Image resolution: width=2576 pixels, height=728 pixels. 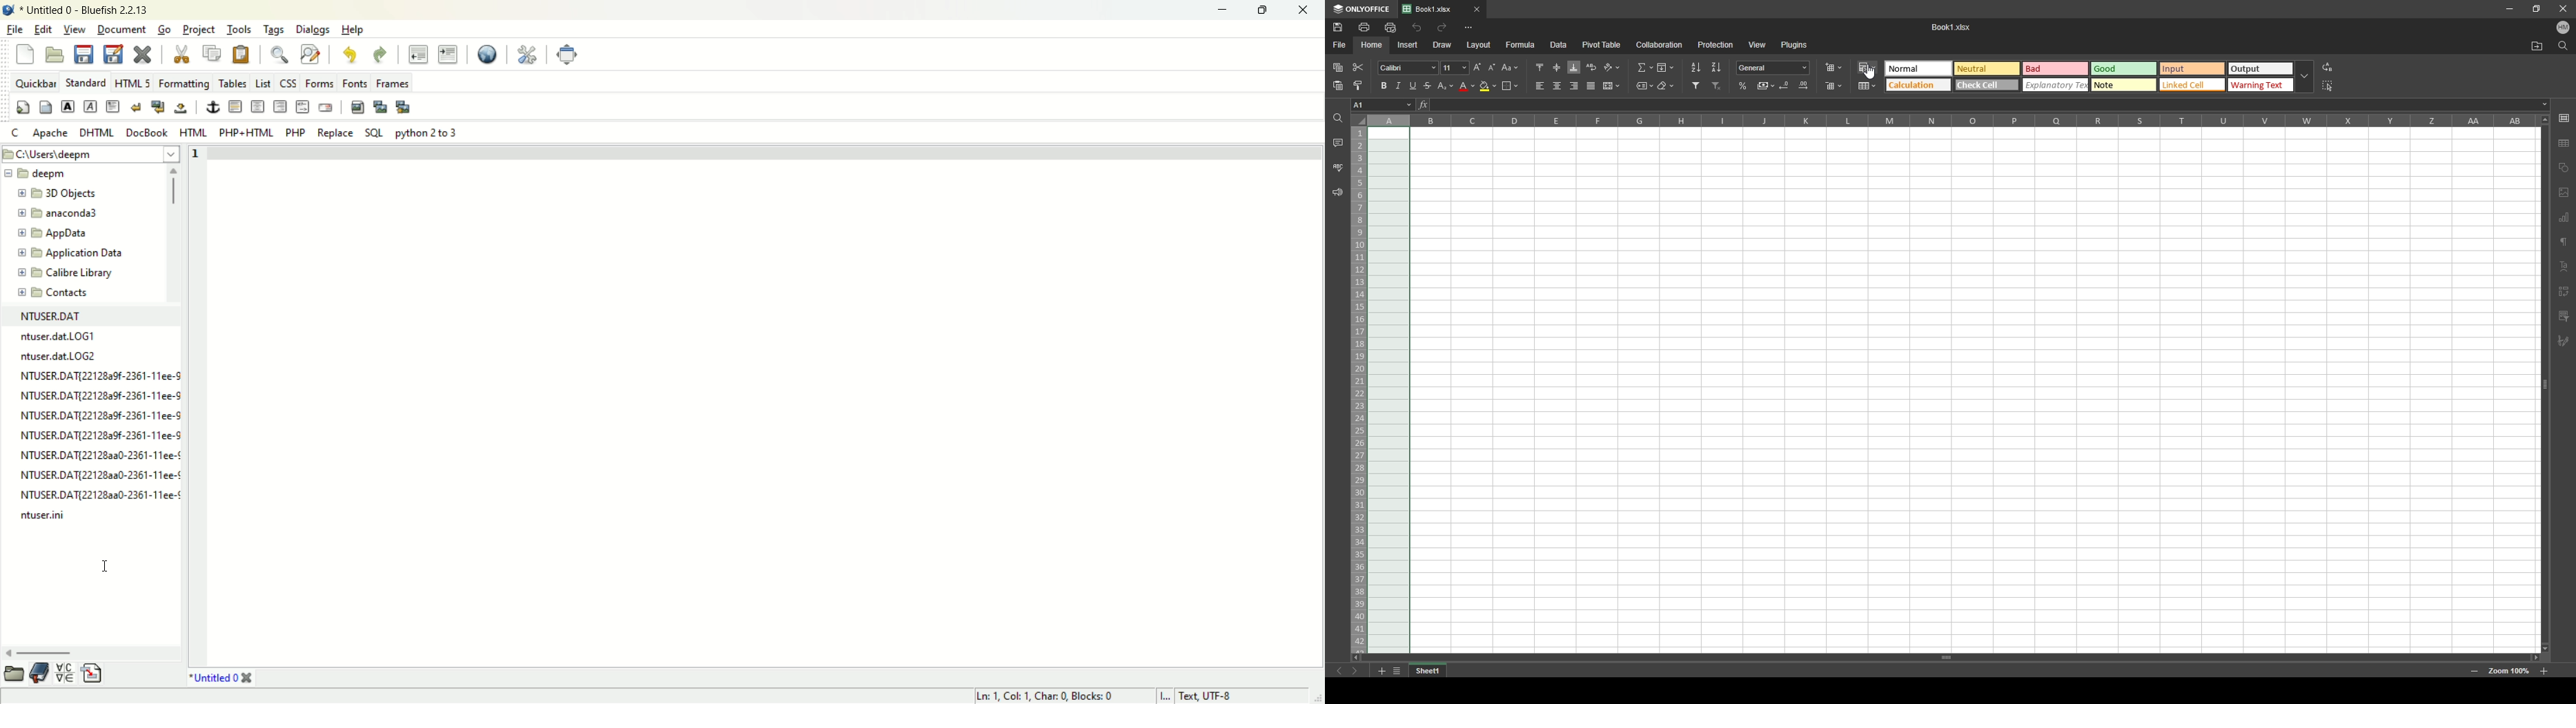 What do you see at coordinates (238, 31) in the screenshot?
I see `tools` at bounding box center [238, 31].